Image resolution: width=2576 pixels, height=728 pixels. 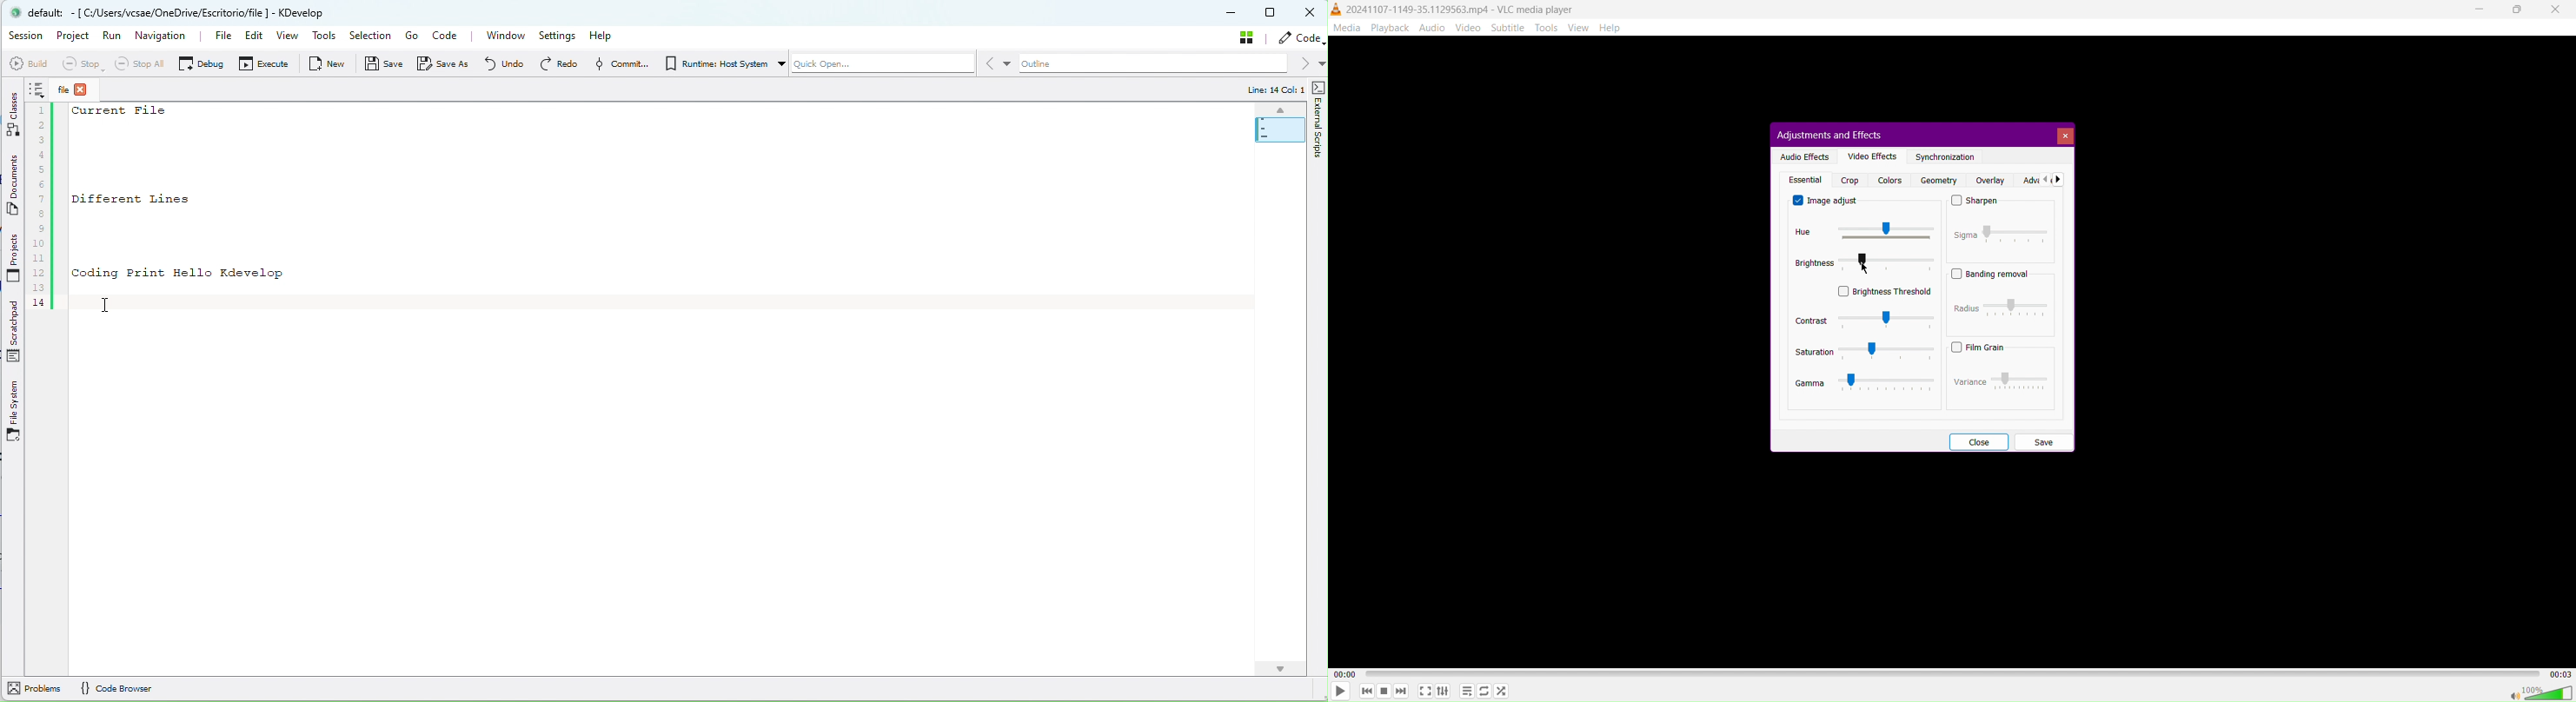 I want to click on Extended Settings, so click(x=1444, y=692).